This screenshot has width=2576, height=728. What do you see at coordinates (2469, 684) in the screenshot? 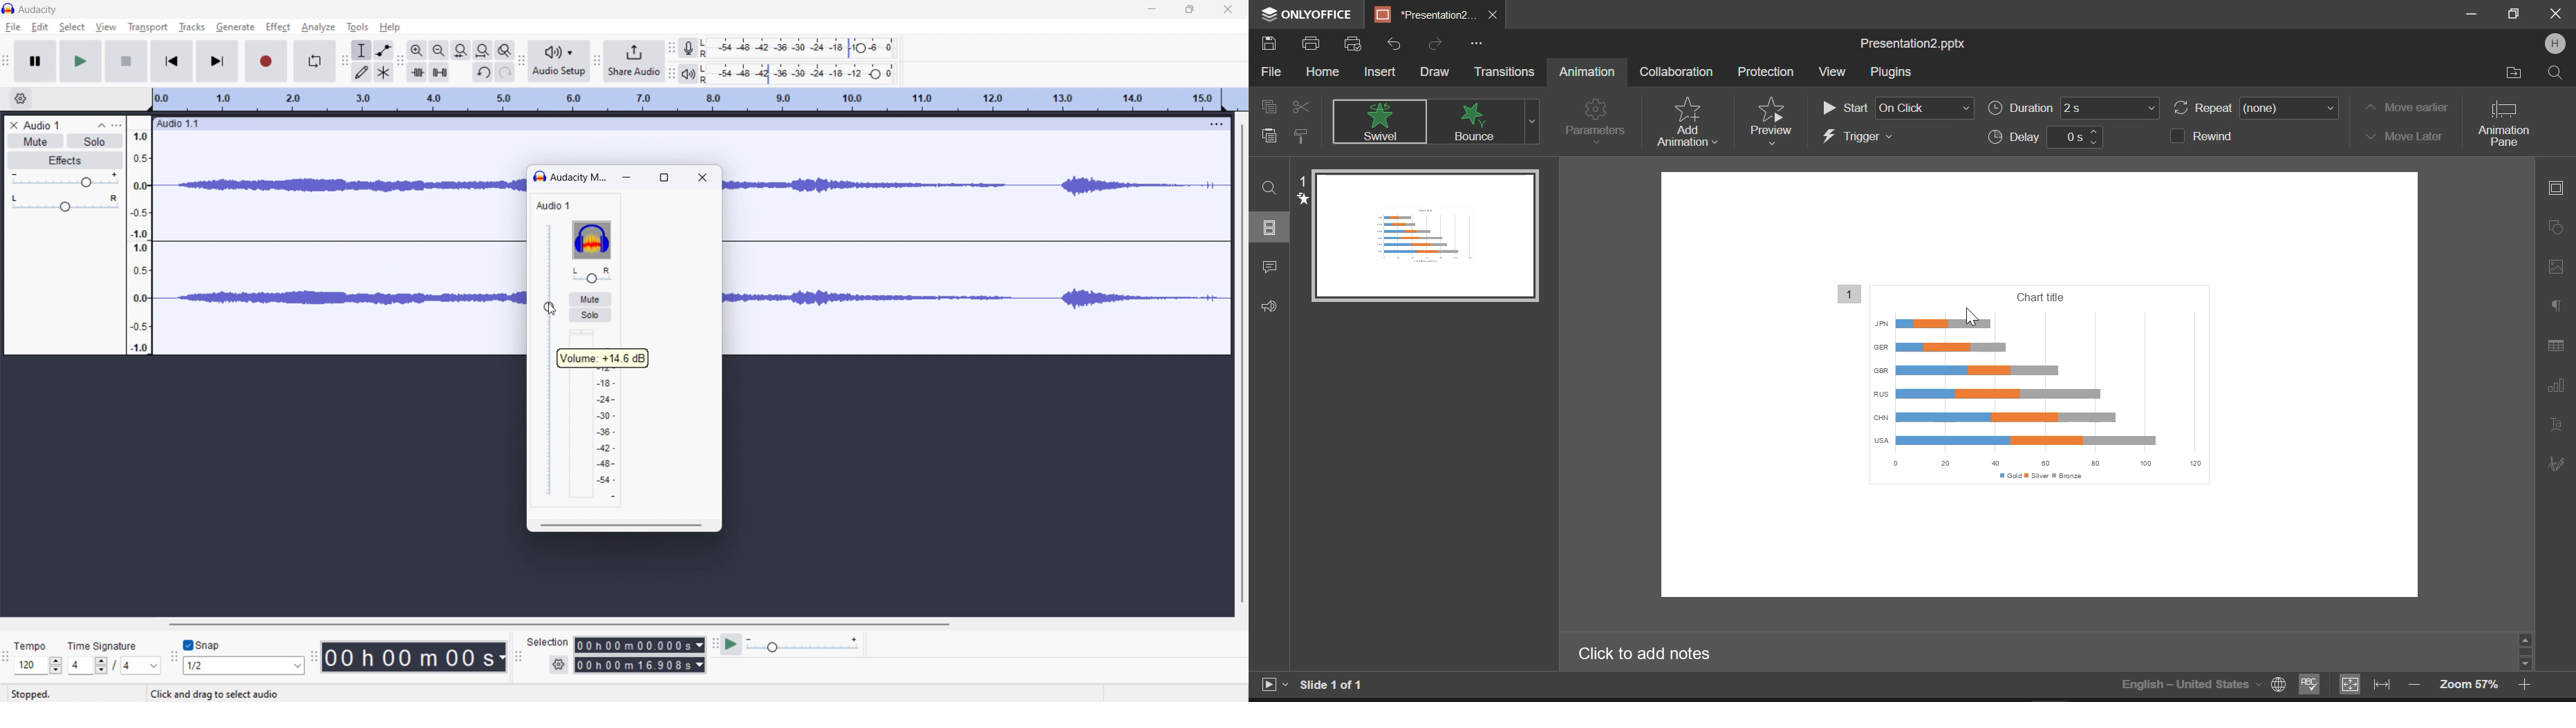
I see `Zoom 57%` at bounding box center [2469, 684].